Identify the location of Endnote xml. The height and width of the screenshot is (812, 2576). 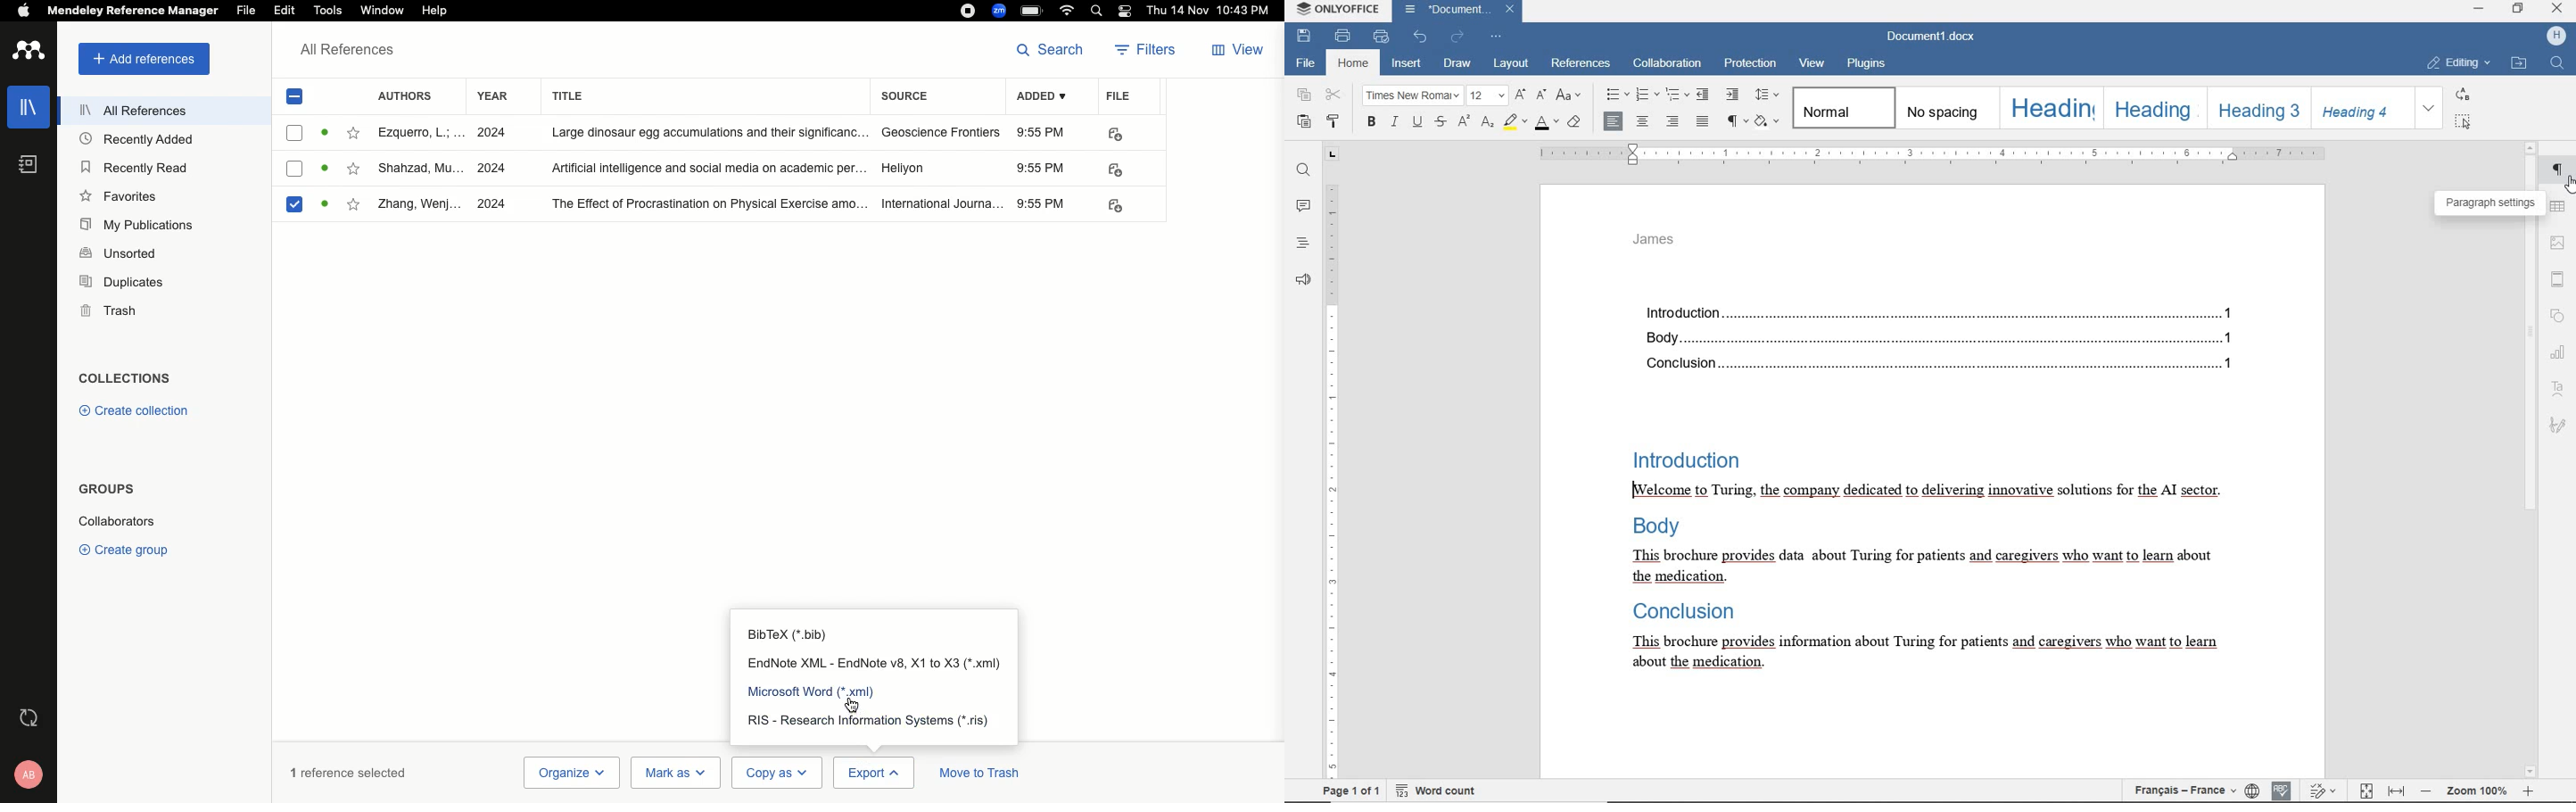
(878, 663).